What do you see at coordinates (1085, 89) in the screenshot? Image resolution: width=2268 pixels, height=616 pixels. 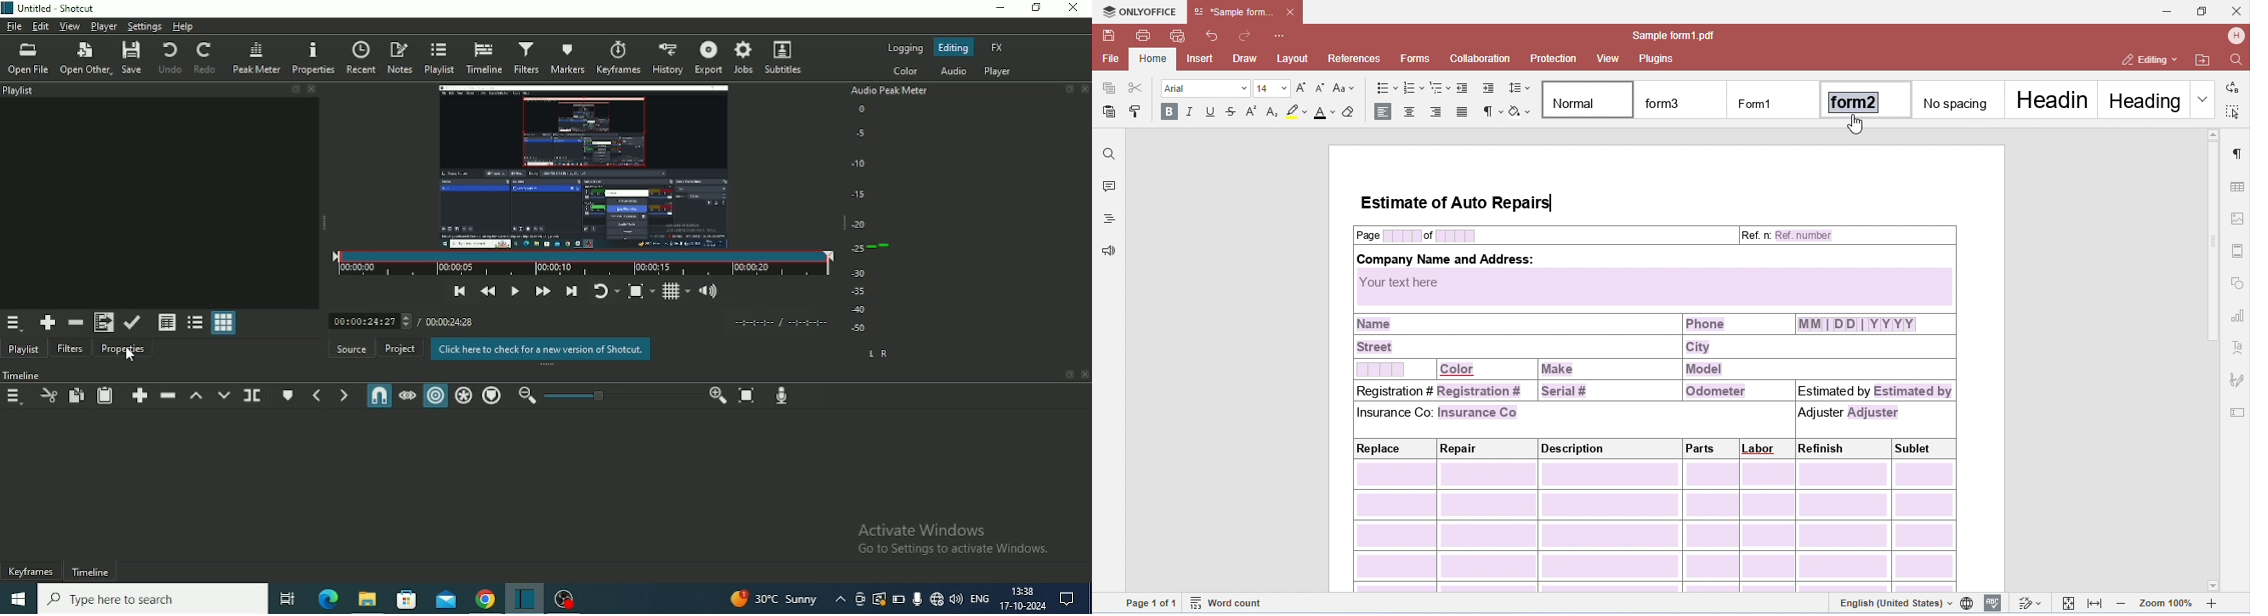 I see `Close` at bounding box center [1085, 89].